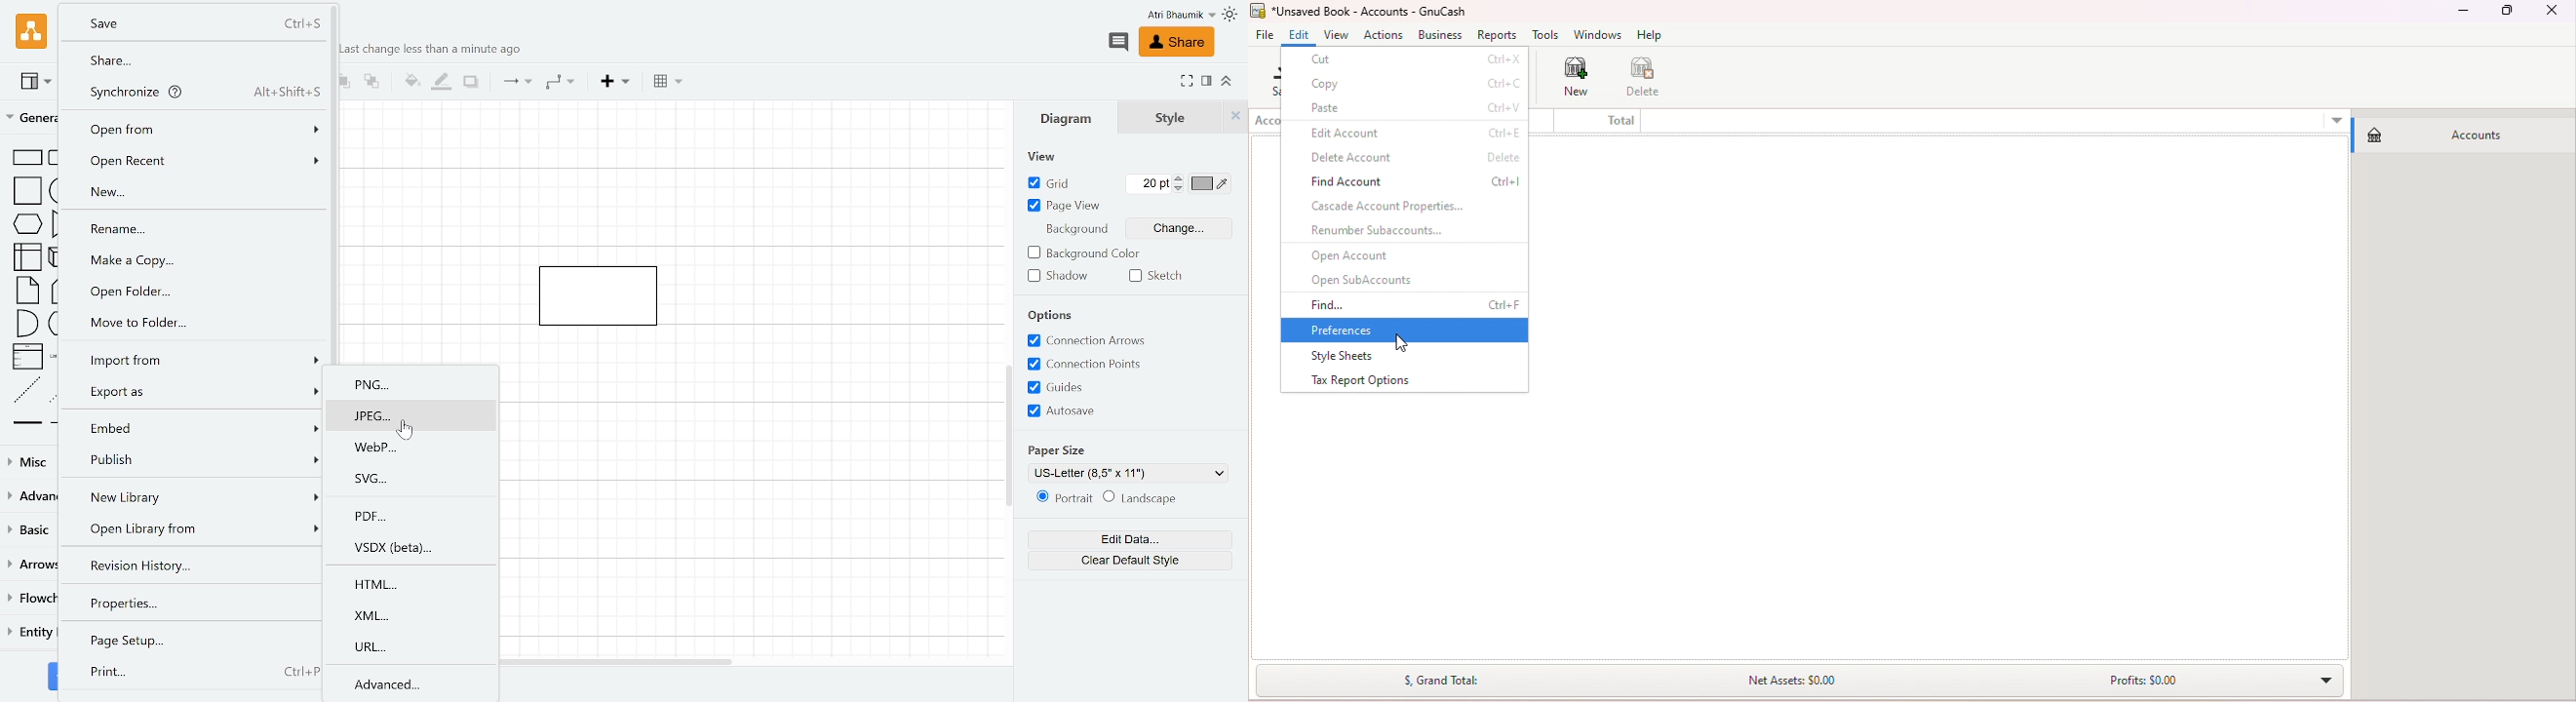 Image resolution: width=2576 pixels, height=728 pixels. What do you see at coordinates (202, 260) in the screenshot?
I see `make a copy` at bounding box center [202, 260].